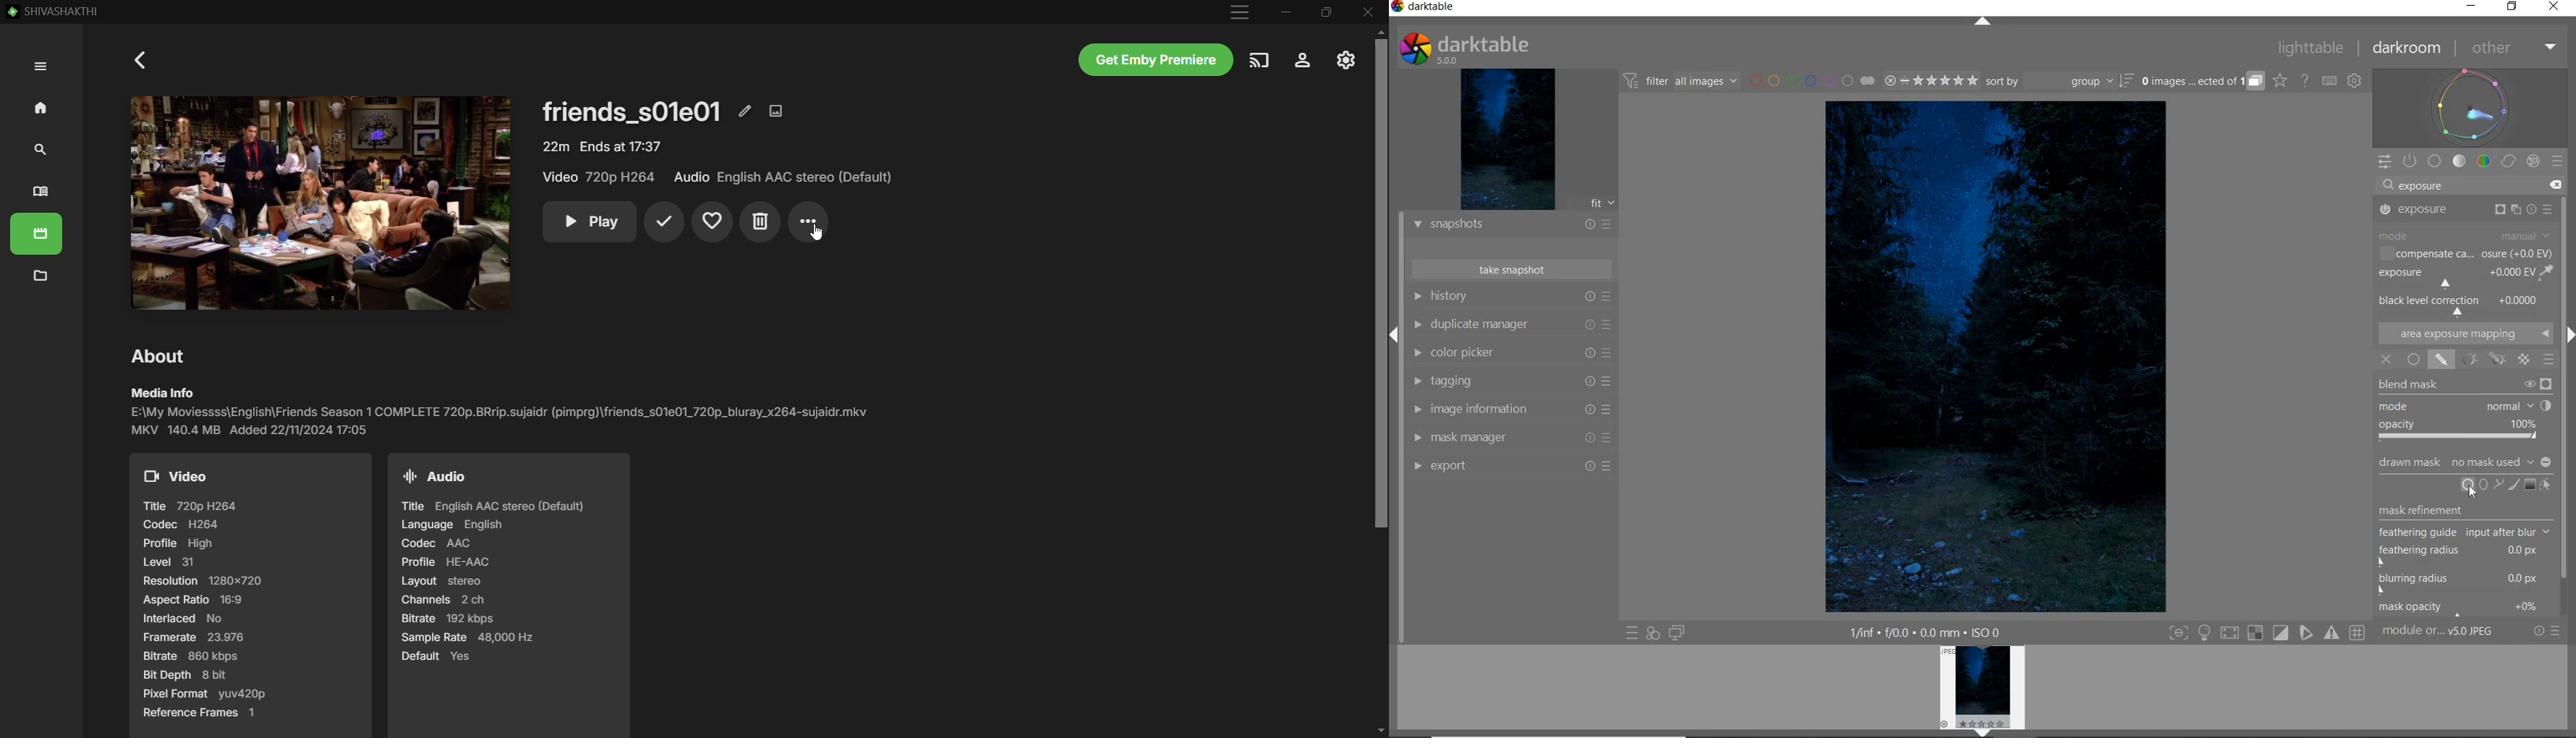 Image resolution: width=2576 pixels, height=756 pixels. Describe the element at coordinates (589, 222) in the screenshot. I see `Play` at that location.